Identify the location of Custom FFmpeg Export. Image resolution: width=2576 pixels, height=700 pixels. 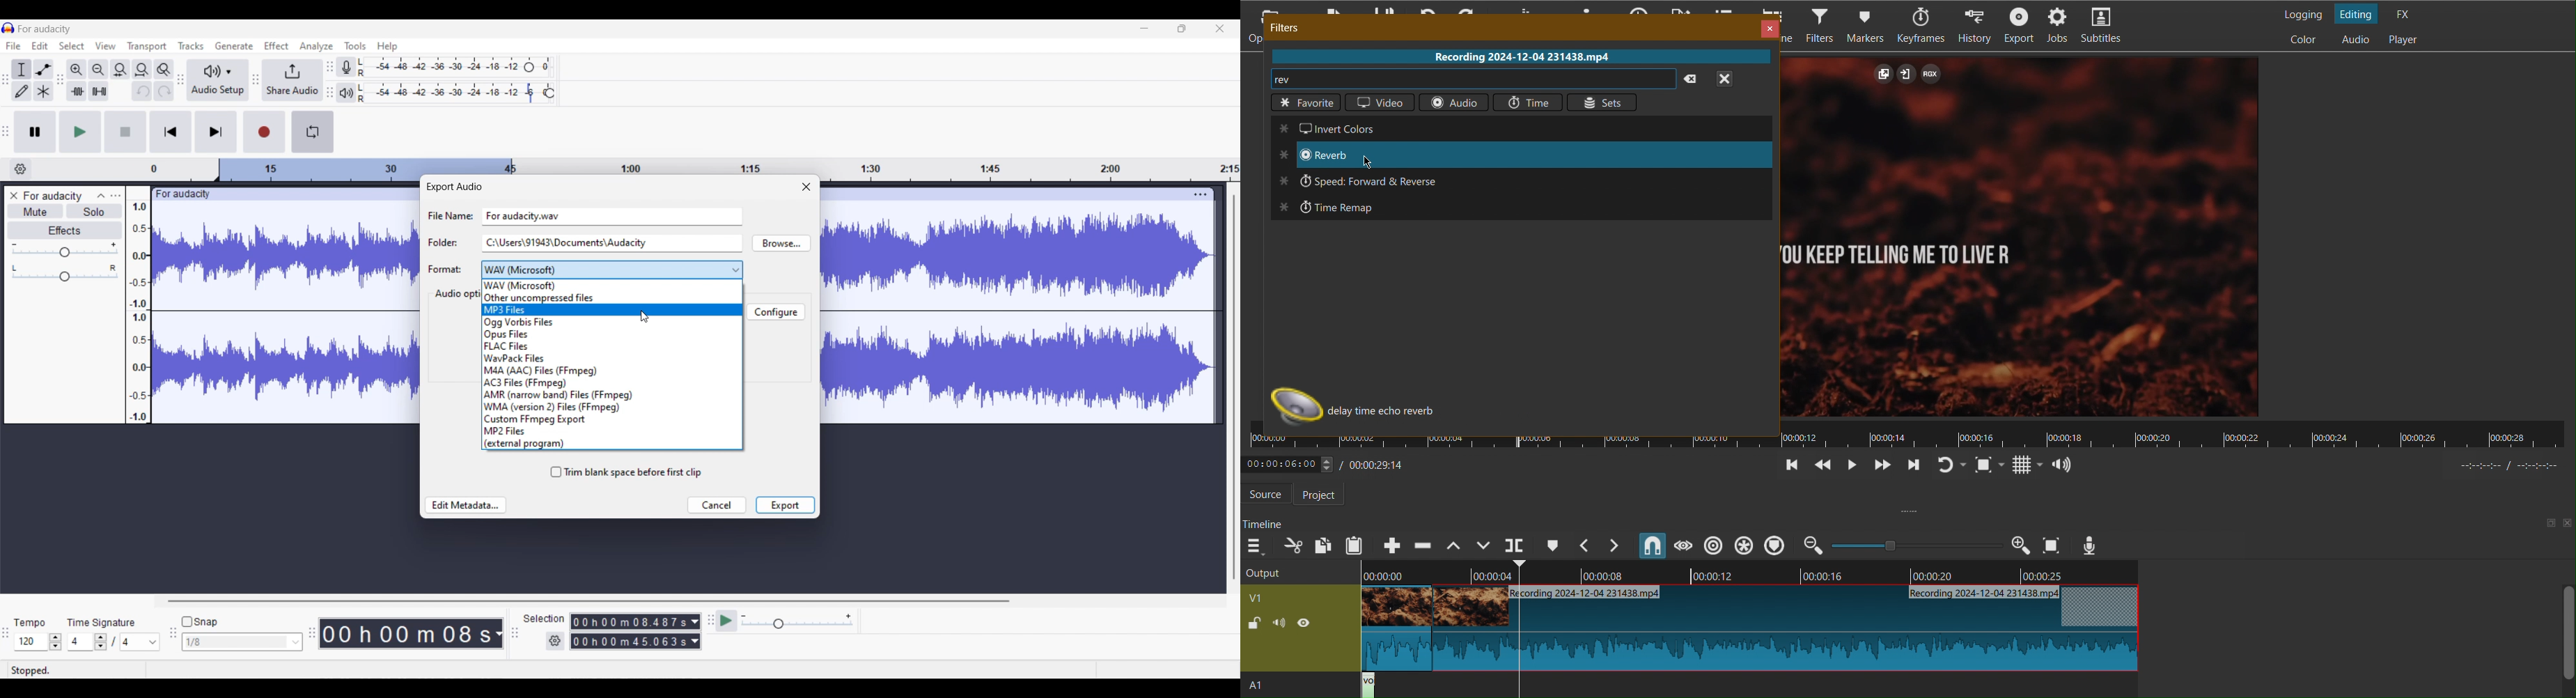
(612, 419).